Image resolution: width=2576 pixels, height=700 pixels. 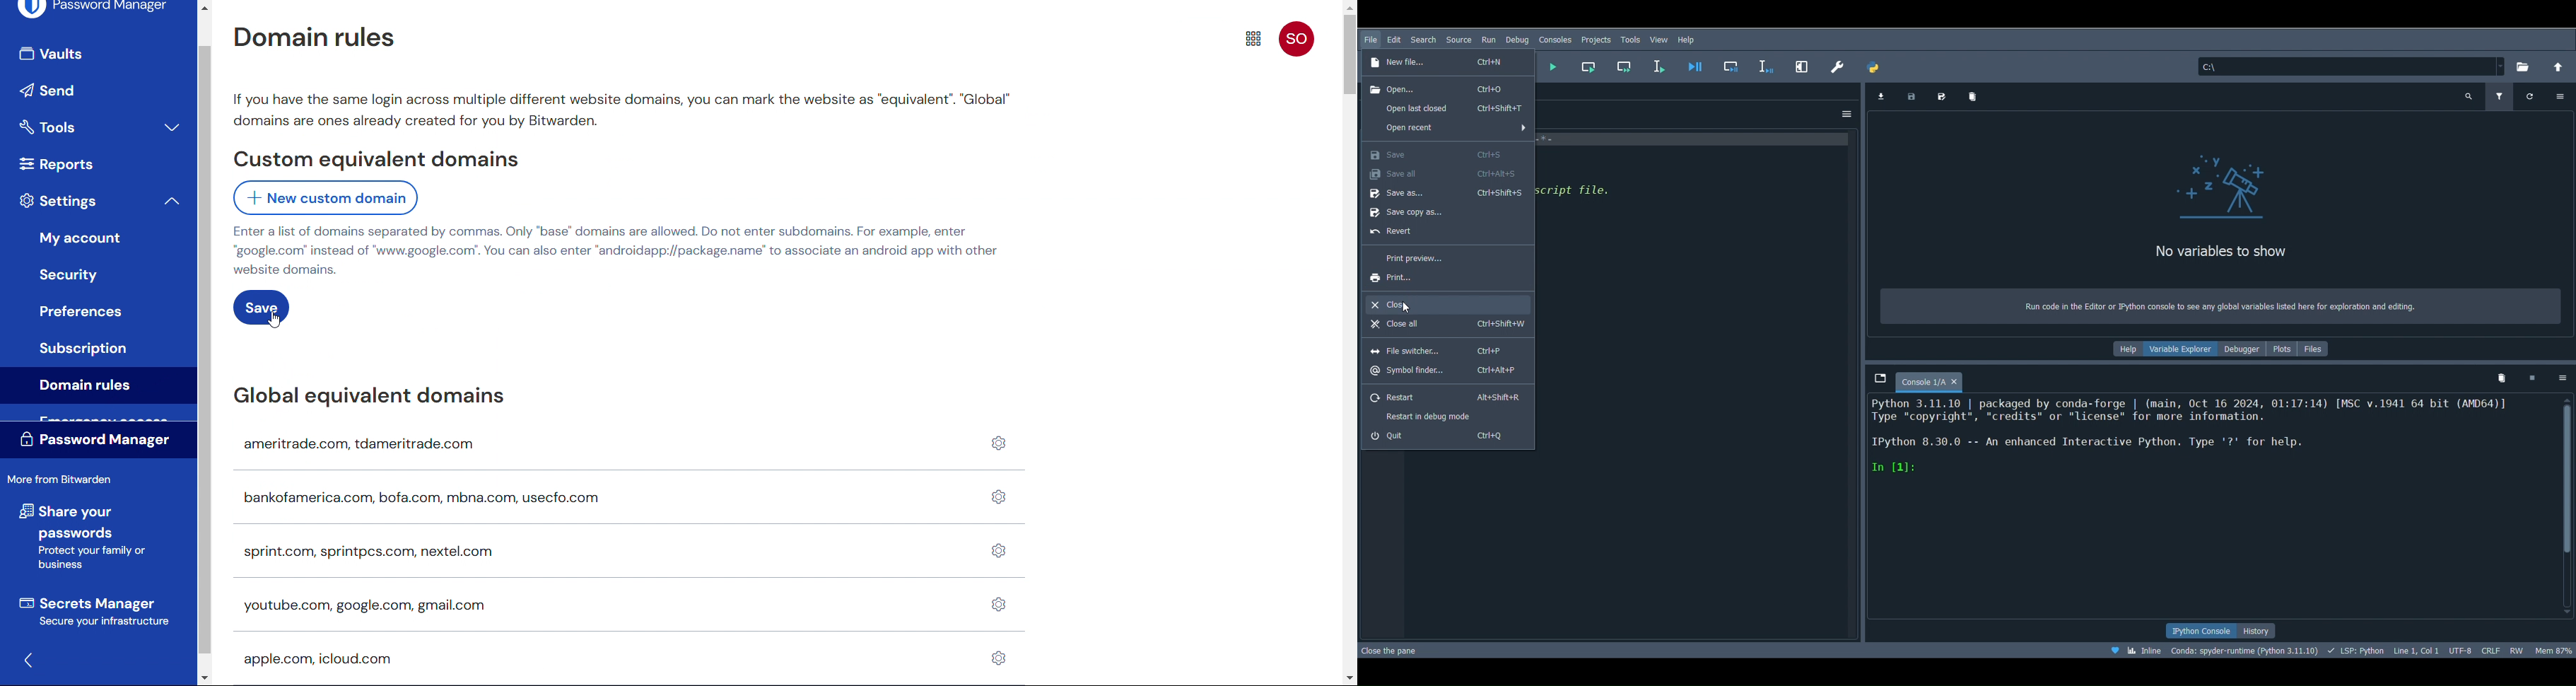 What do you see at coordinates (1414, 258) in the screenshot?
I see `Print preview` at bounding box center [1414, 258].